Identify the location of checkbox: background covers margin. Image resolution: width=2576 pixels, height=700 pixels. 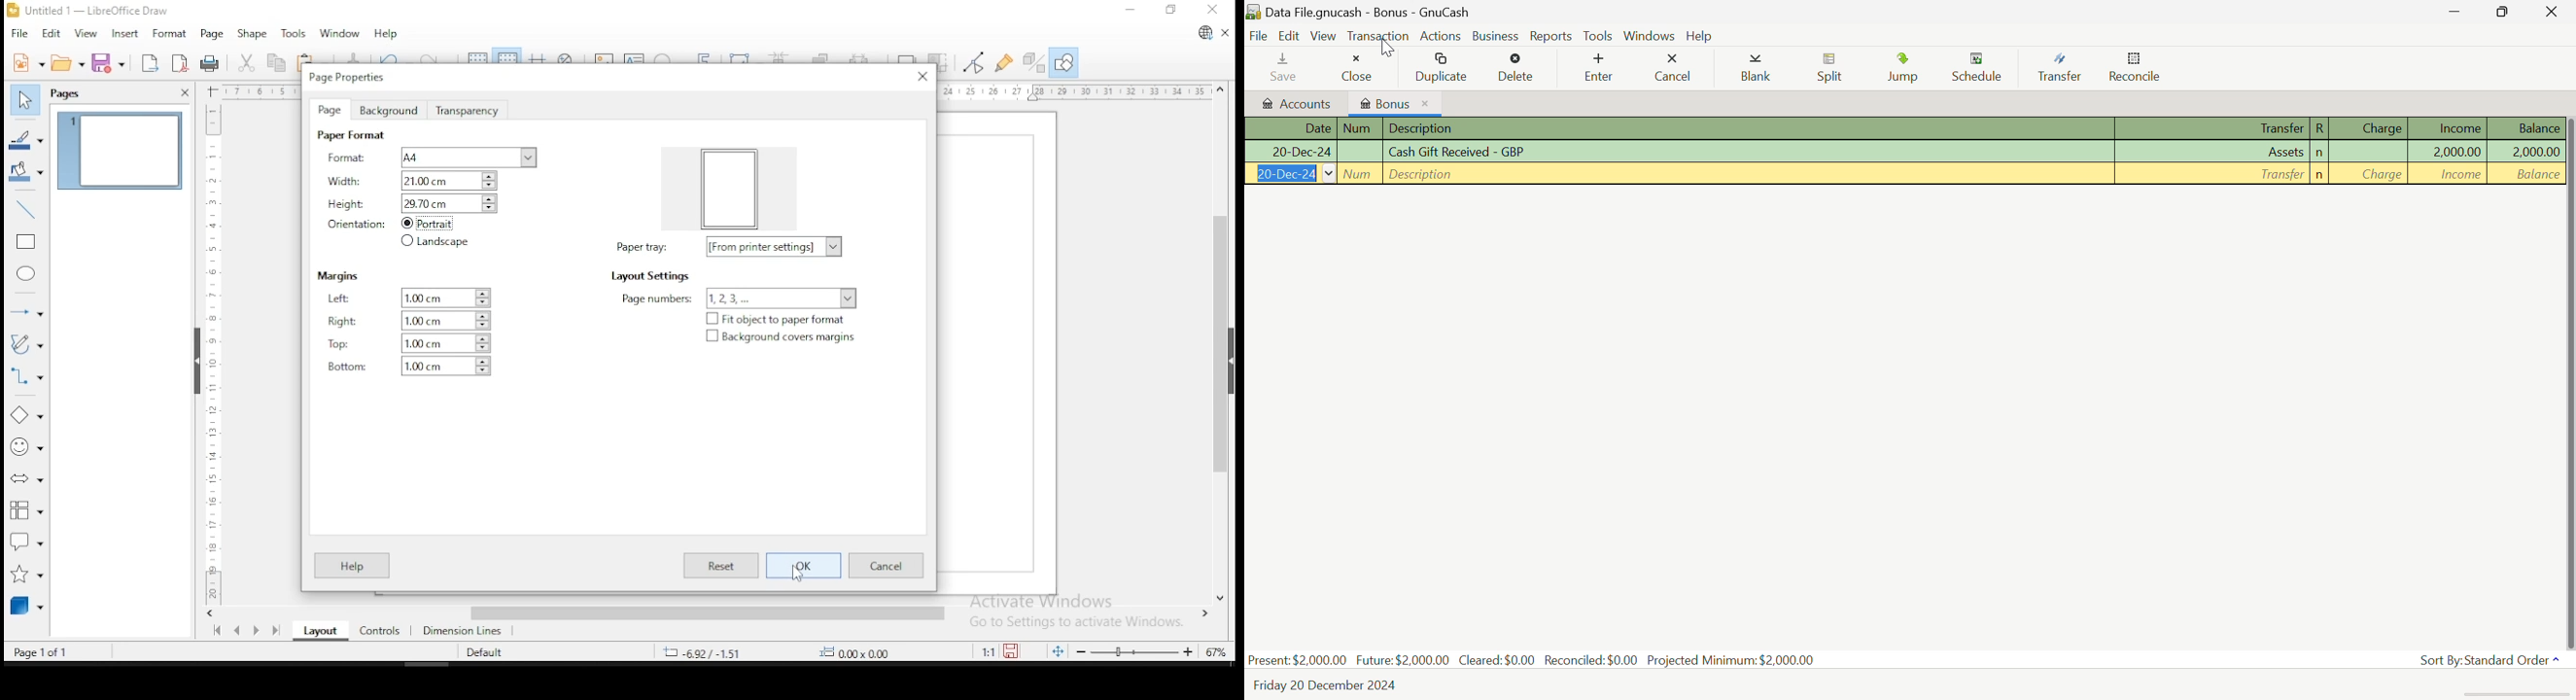
(782, 337).